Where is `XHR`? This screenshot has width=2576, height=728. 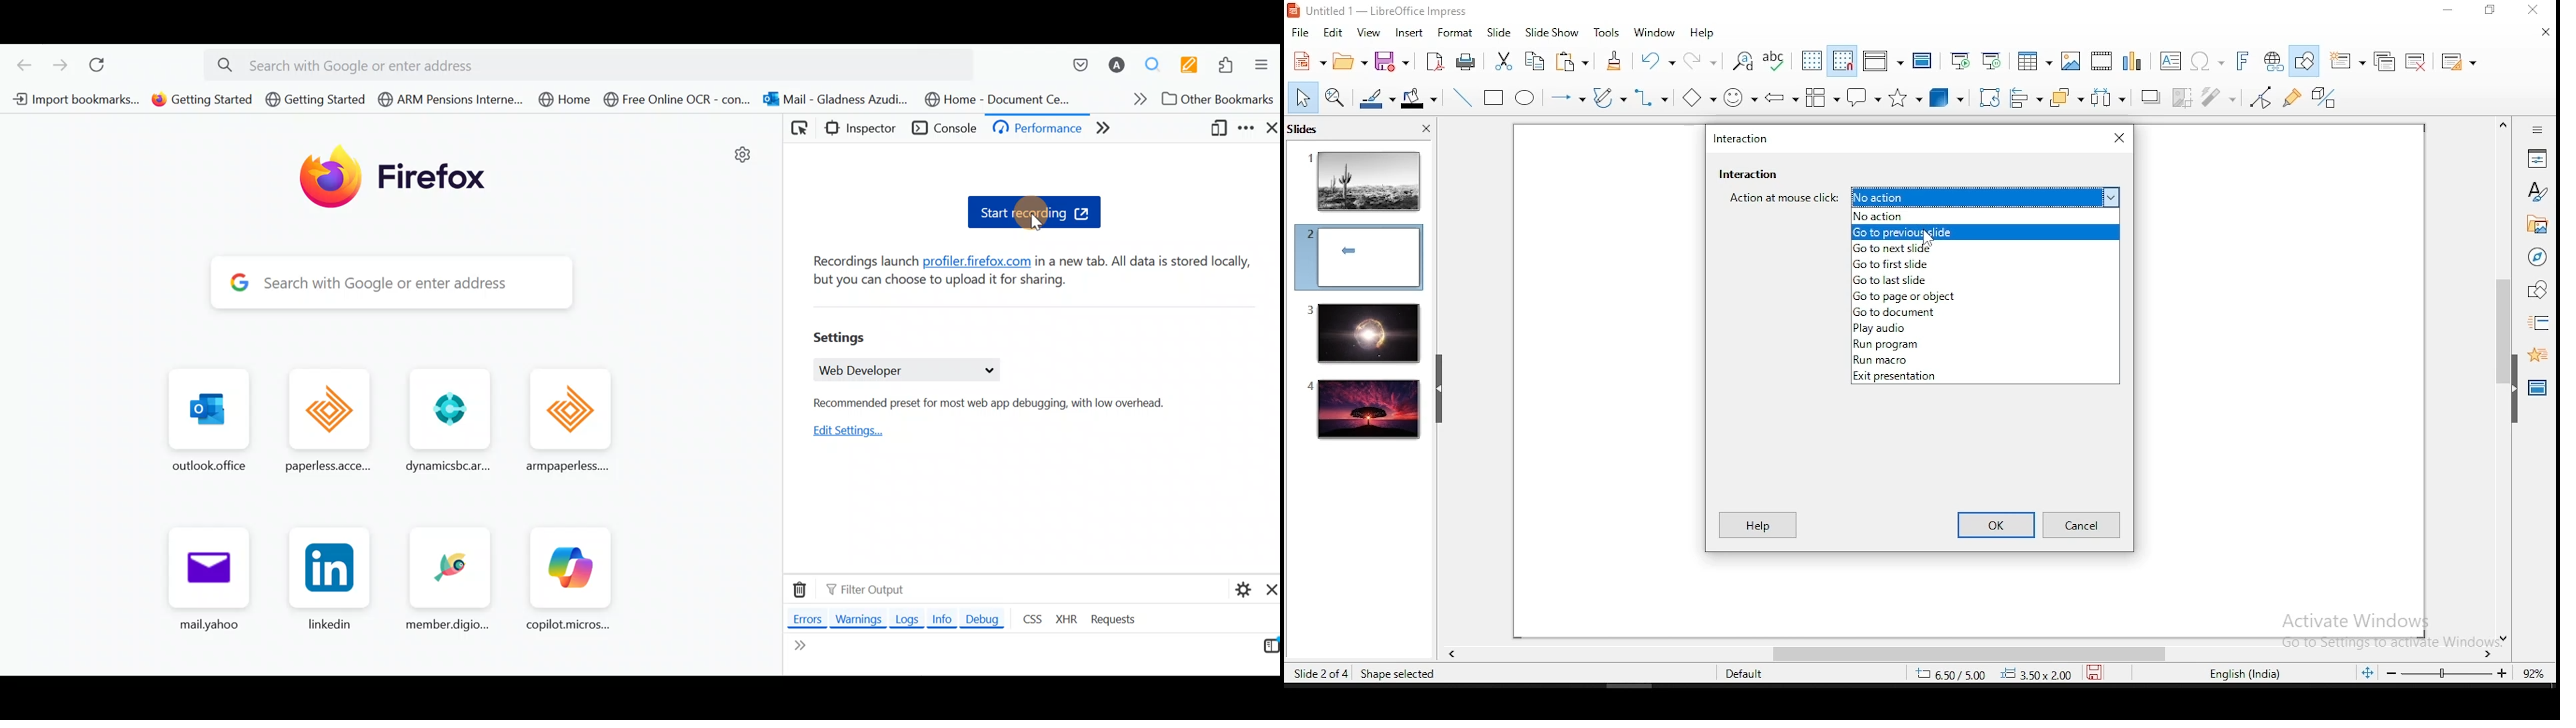 XHR is located at coordinates (1069, 618).